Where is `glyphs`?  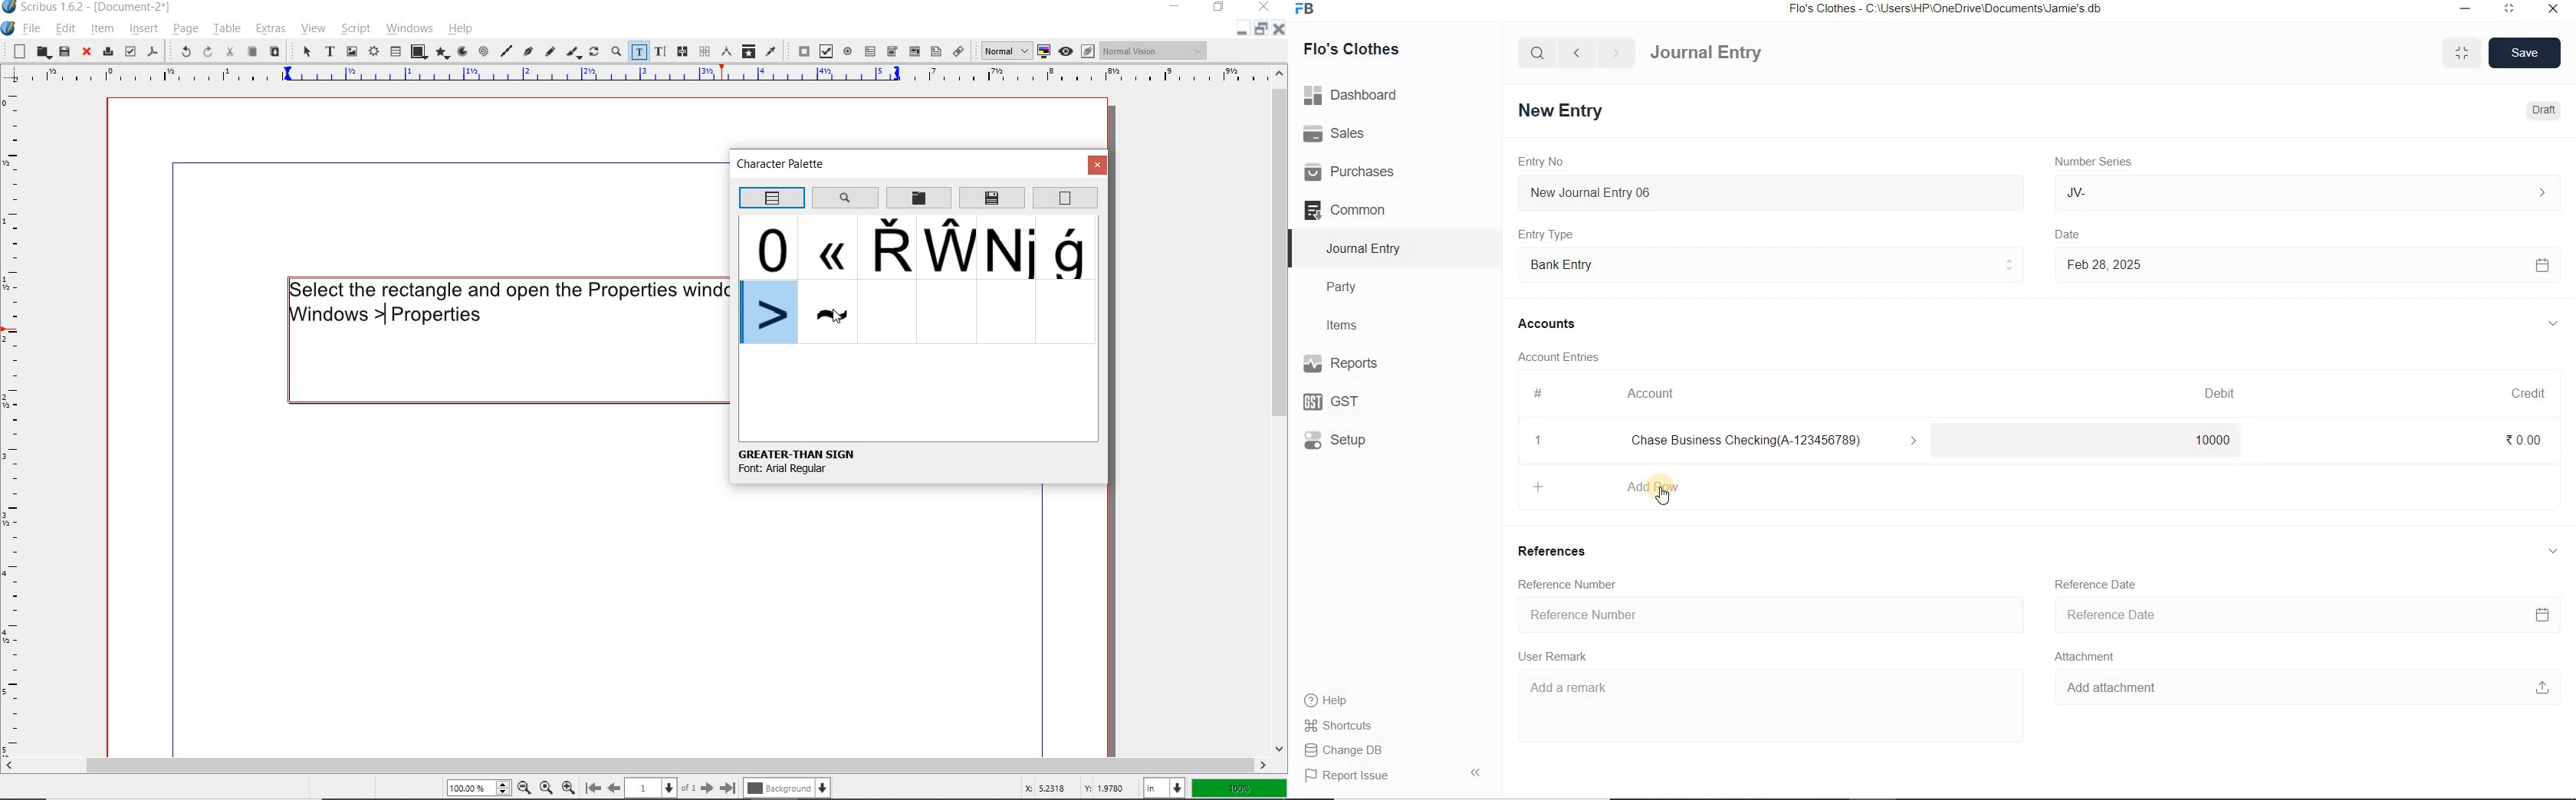
glyphs is located at coordinates (772, 247).